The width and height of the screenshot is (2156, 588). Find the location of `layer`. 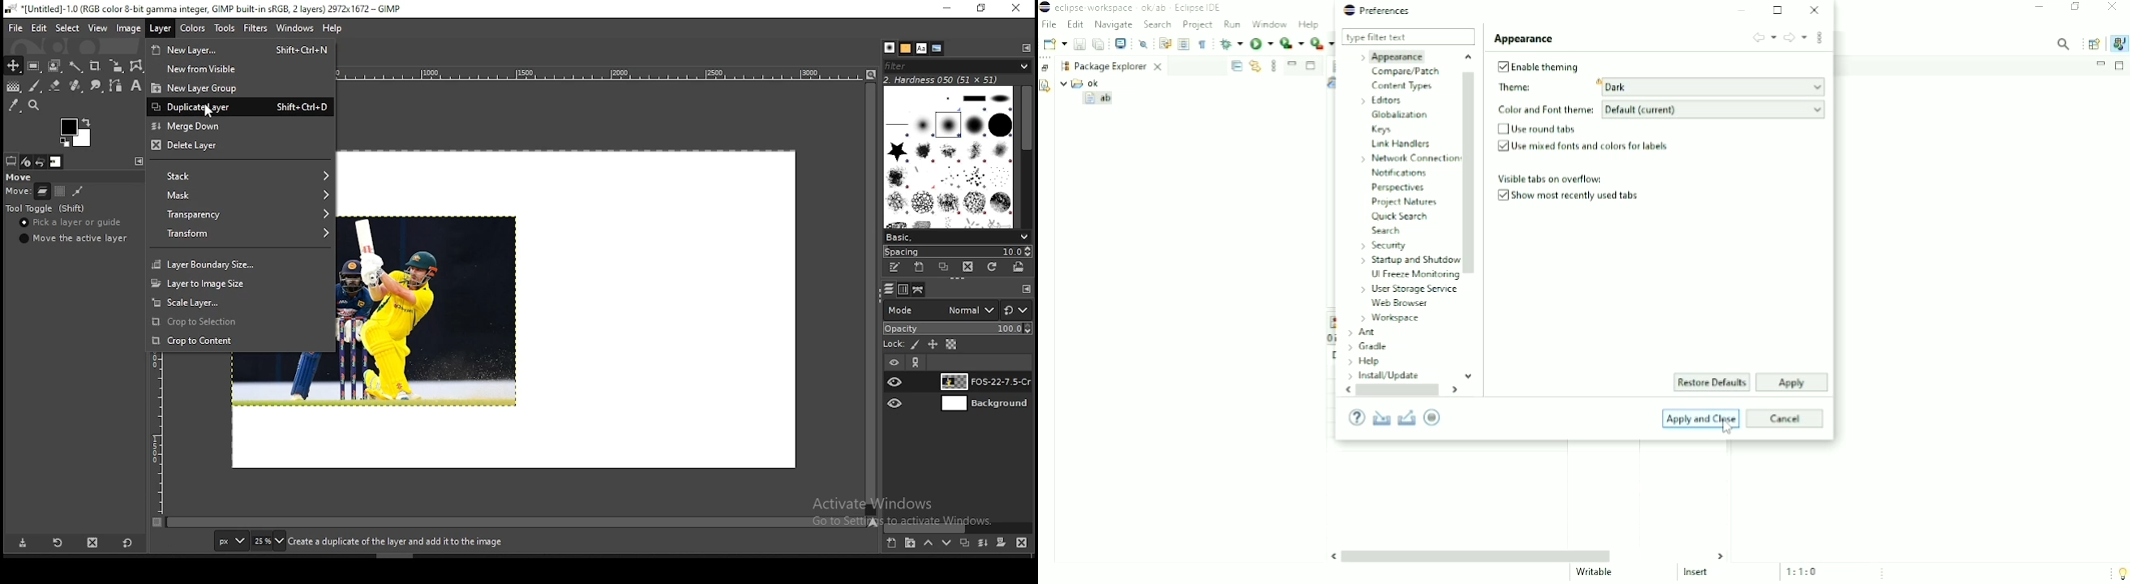

layer is located at coordinates (159, 29).